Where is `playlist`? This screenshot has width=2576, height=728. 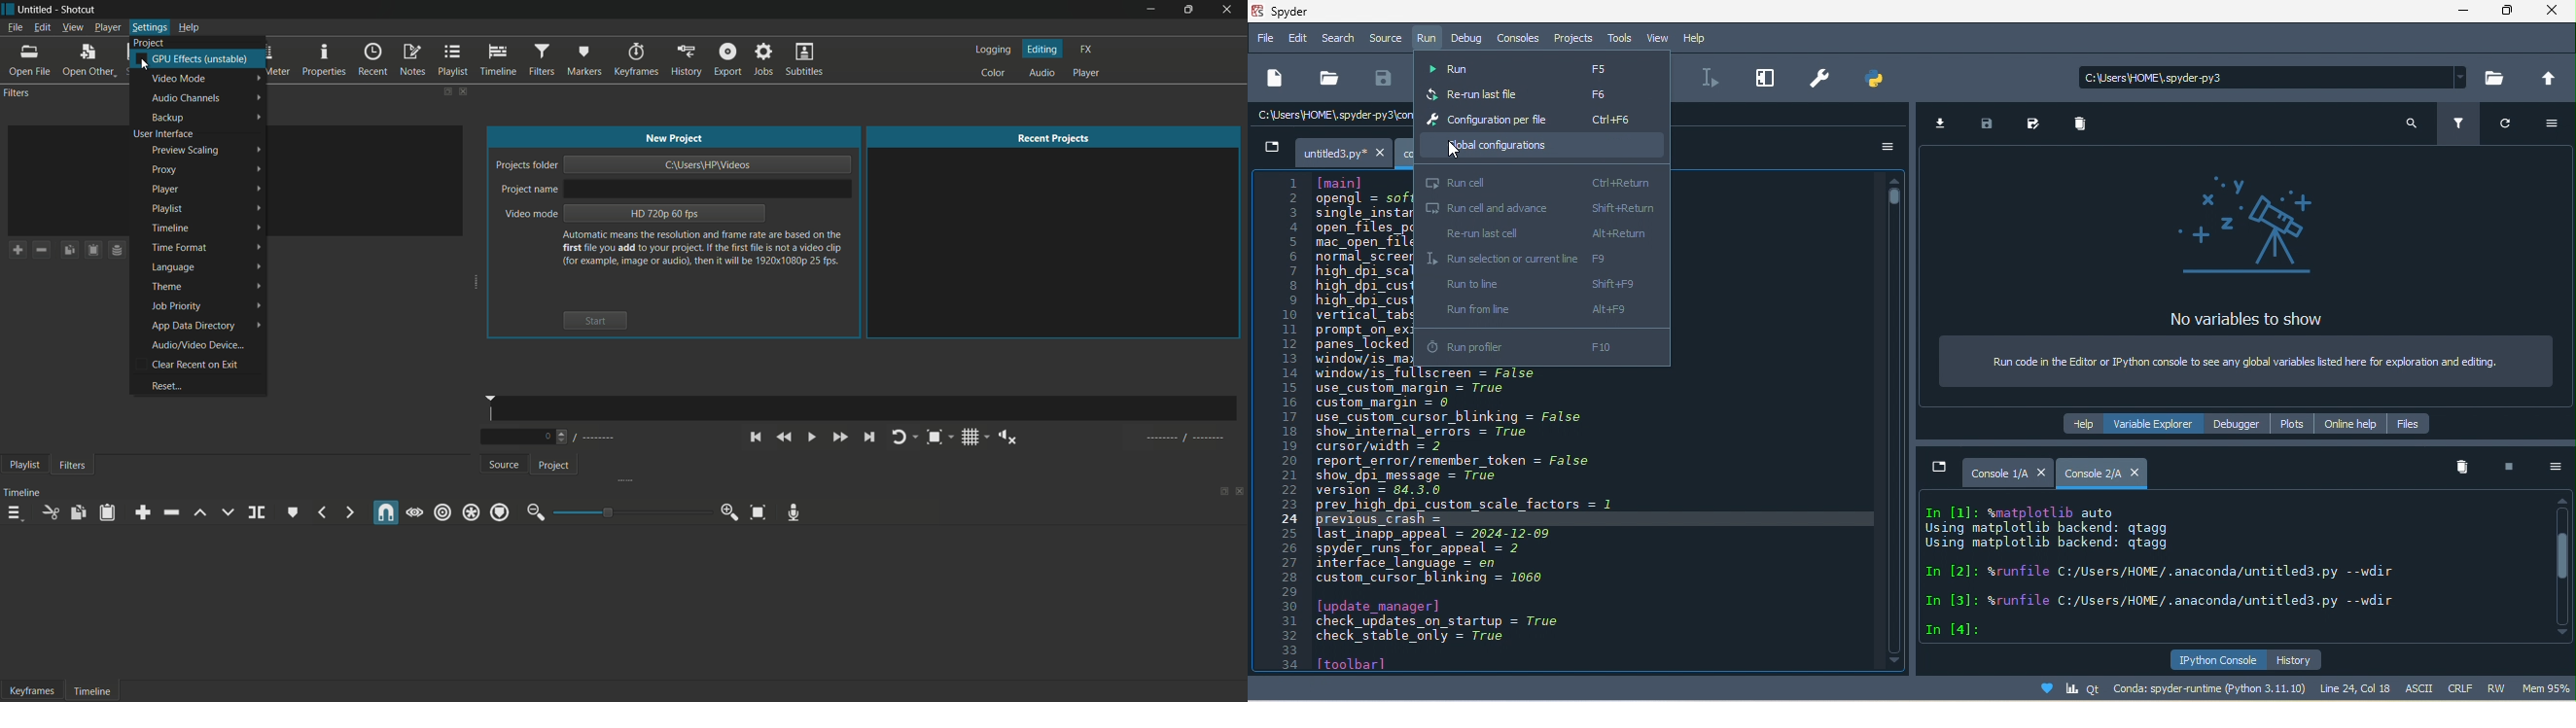
playlist is located at coordinates (169, 209).